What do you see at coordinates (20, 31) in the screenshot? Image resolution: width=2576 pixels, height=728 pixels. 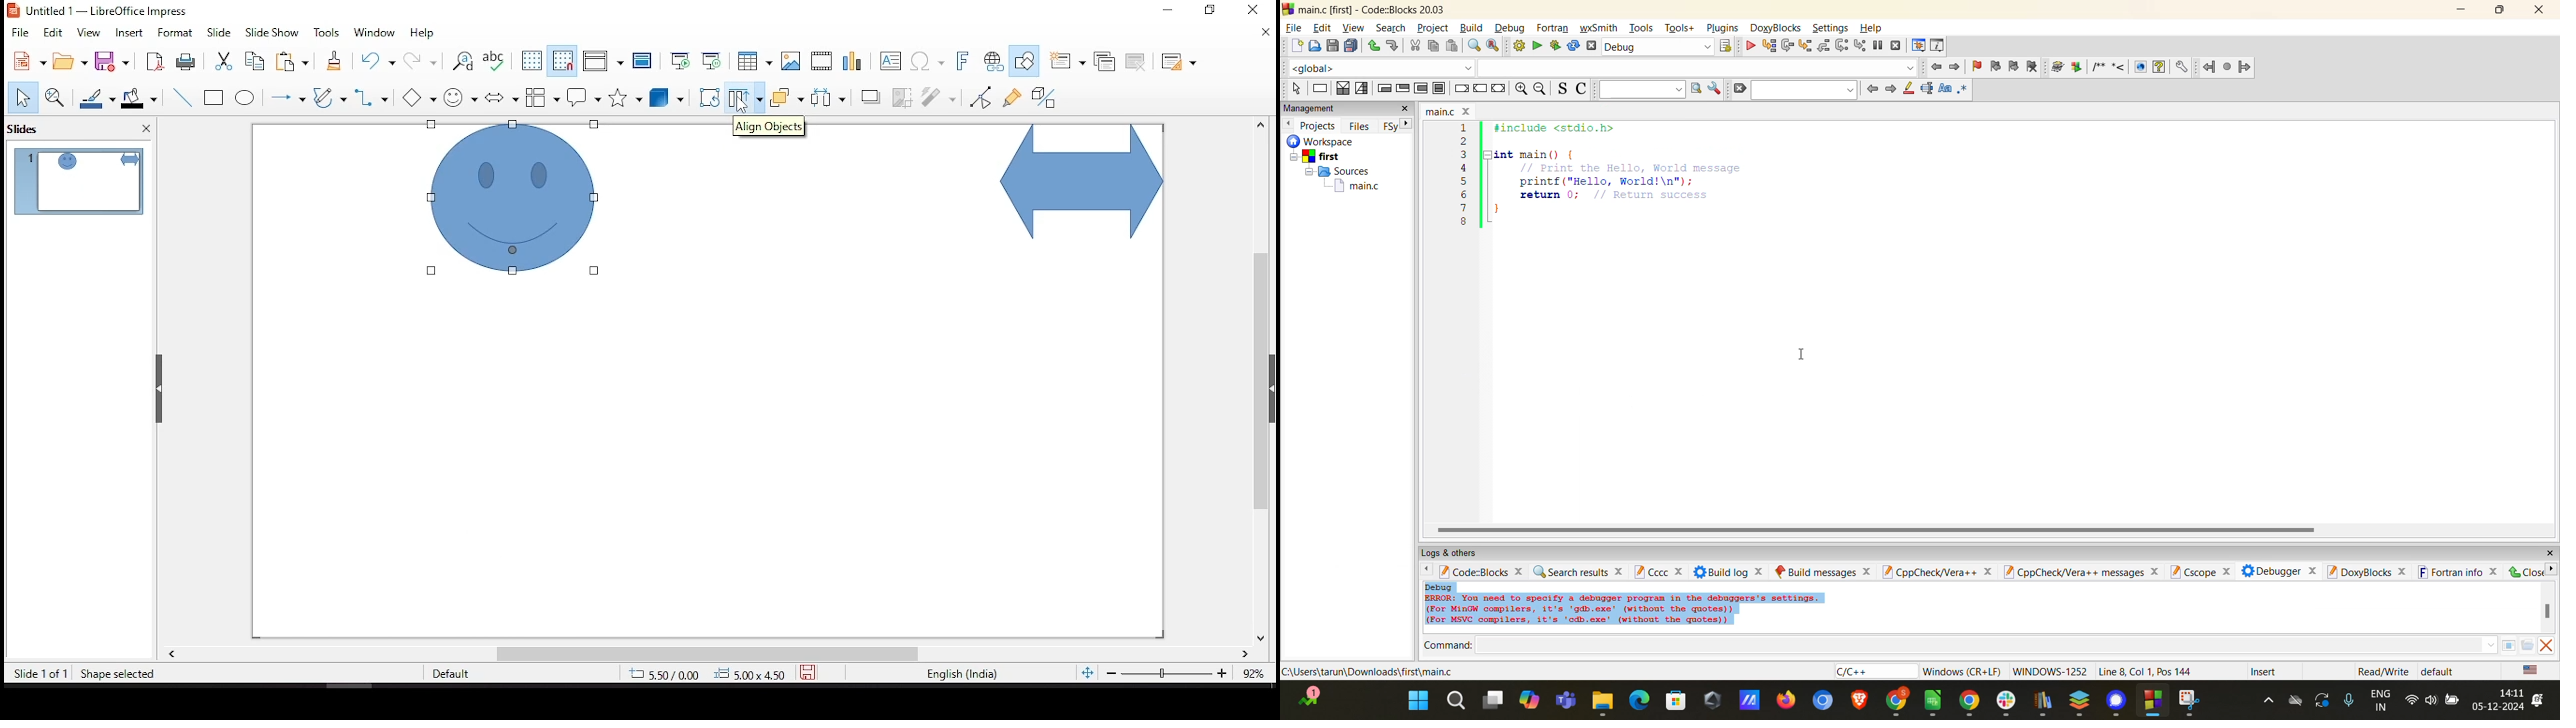 I see `file` at bounding box center [20, 31].